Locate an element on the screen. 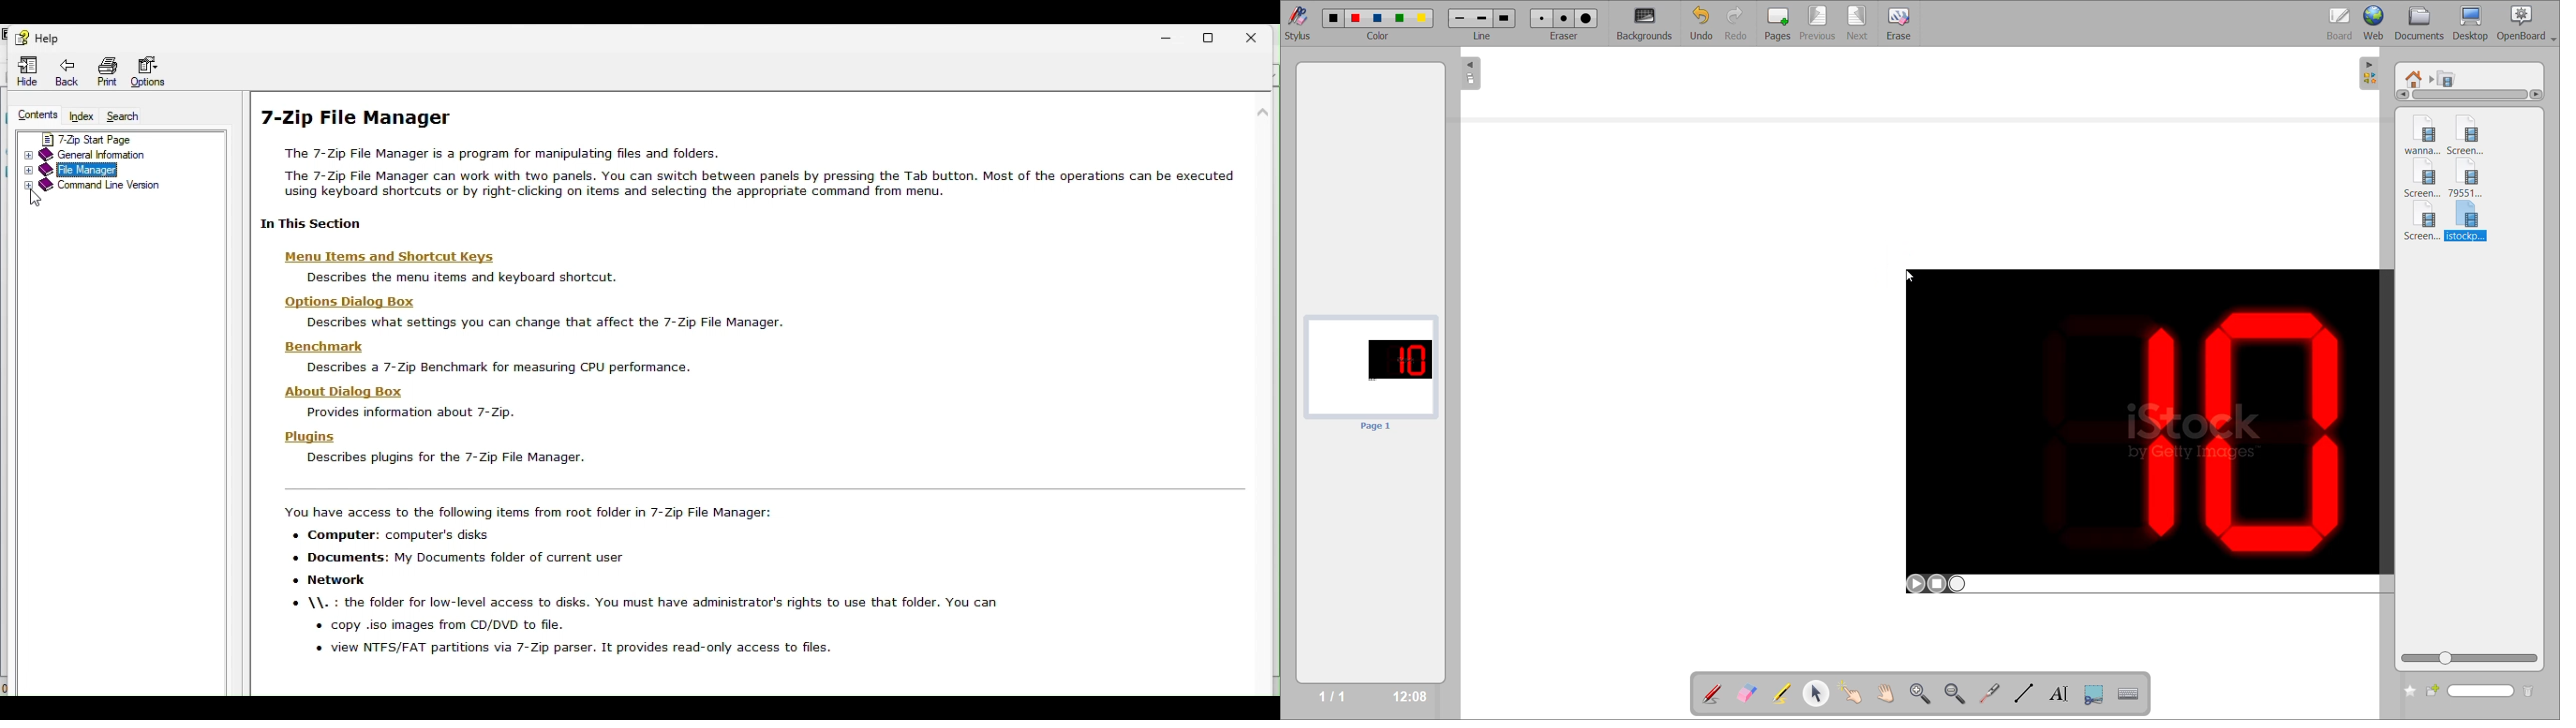  Describes a 7-Zip Benchmark for measuring CPU performance. is located at coordinates (499, 368).